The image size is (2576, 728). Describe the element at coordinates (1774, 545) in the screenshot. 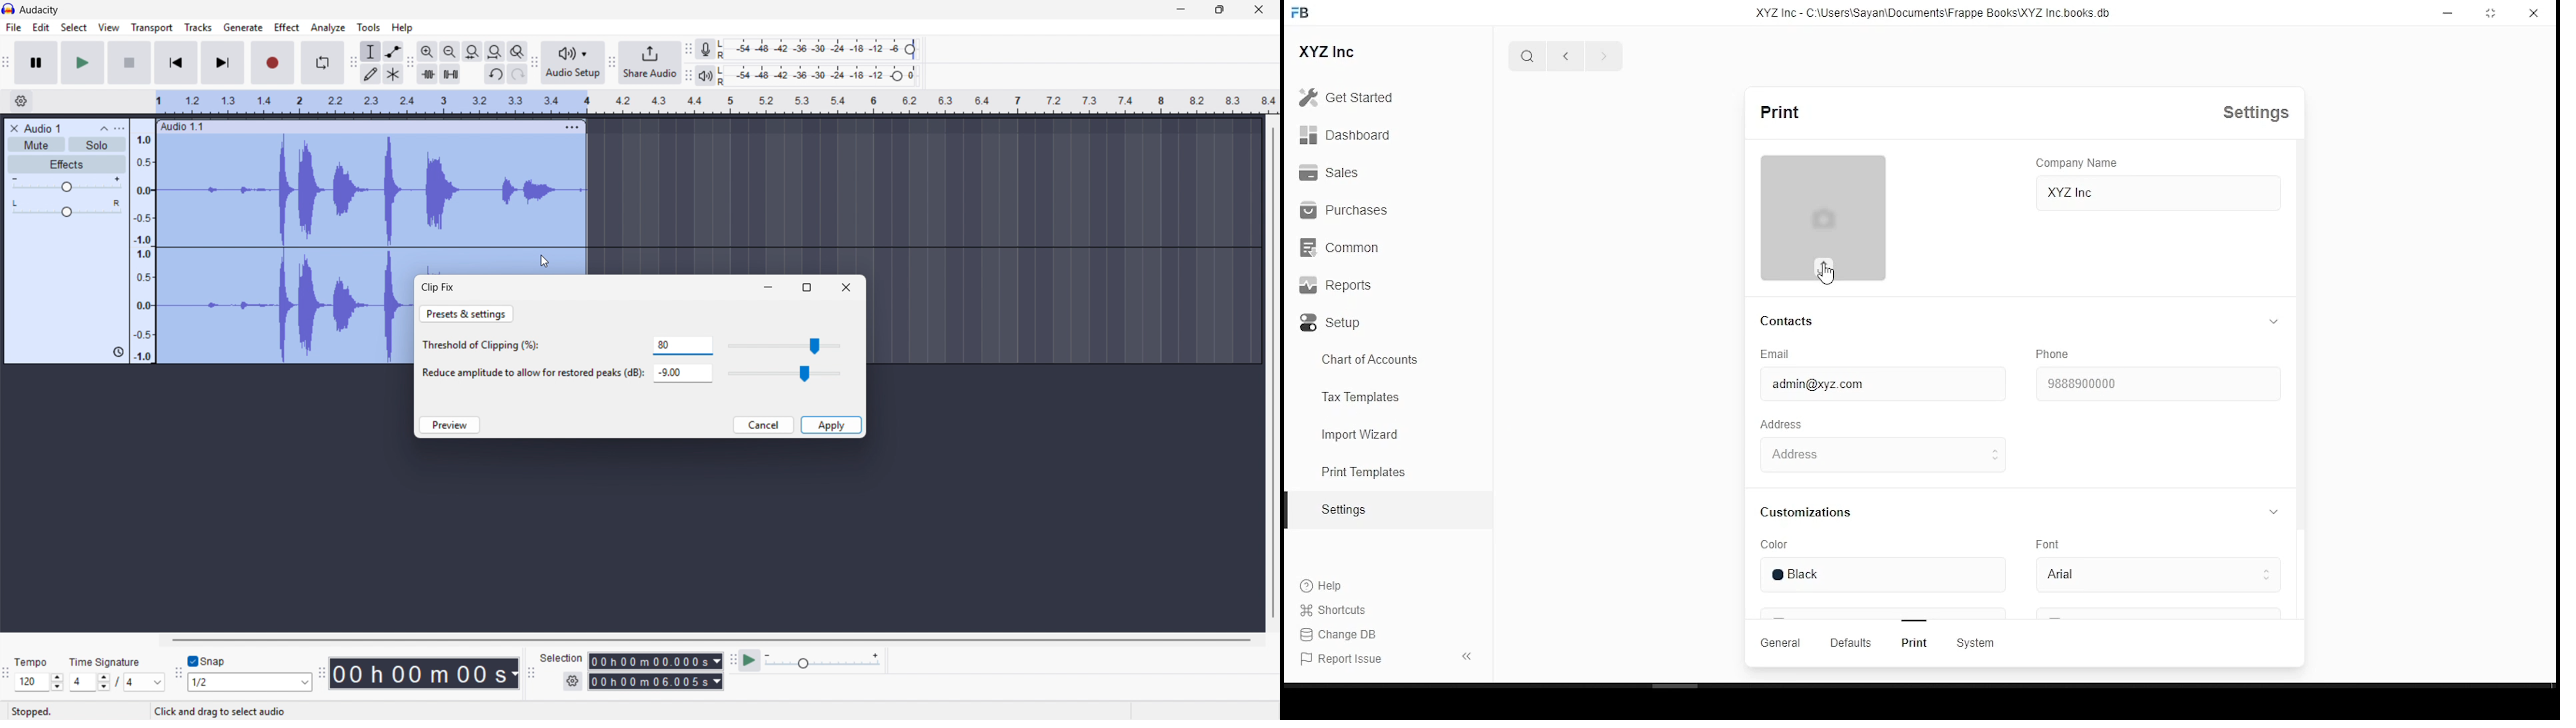

I see `Color` at that location.